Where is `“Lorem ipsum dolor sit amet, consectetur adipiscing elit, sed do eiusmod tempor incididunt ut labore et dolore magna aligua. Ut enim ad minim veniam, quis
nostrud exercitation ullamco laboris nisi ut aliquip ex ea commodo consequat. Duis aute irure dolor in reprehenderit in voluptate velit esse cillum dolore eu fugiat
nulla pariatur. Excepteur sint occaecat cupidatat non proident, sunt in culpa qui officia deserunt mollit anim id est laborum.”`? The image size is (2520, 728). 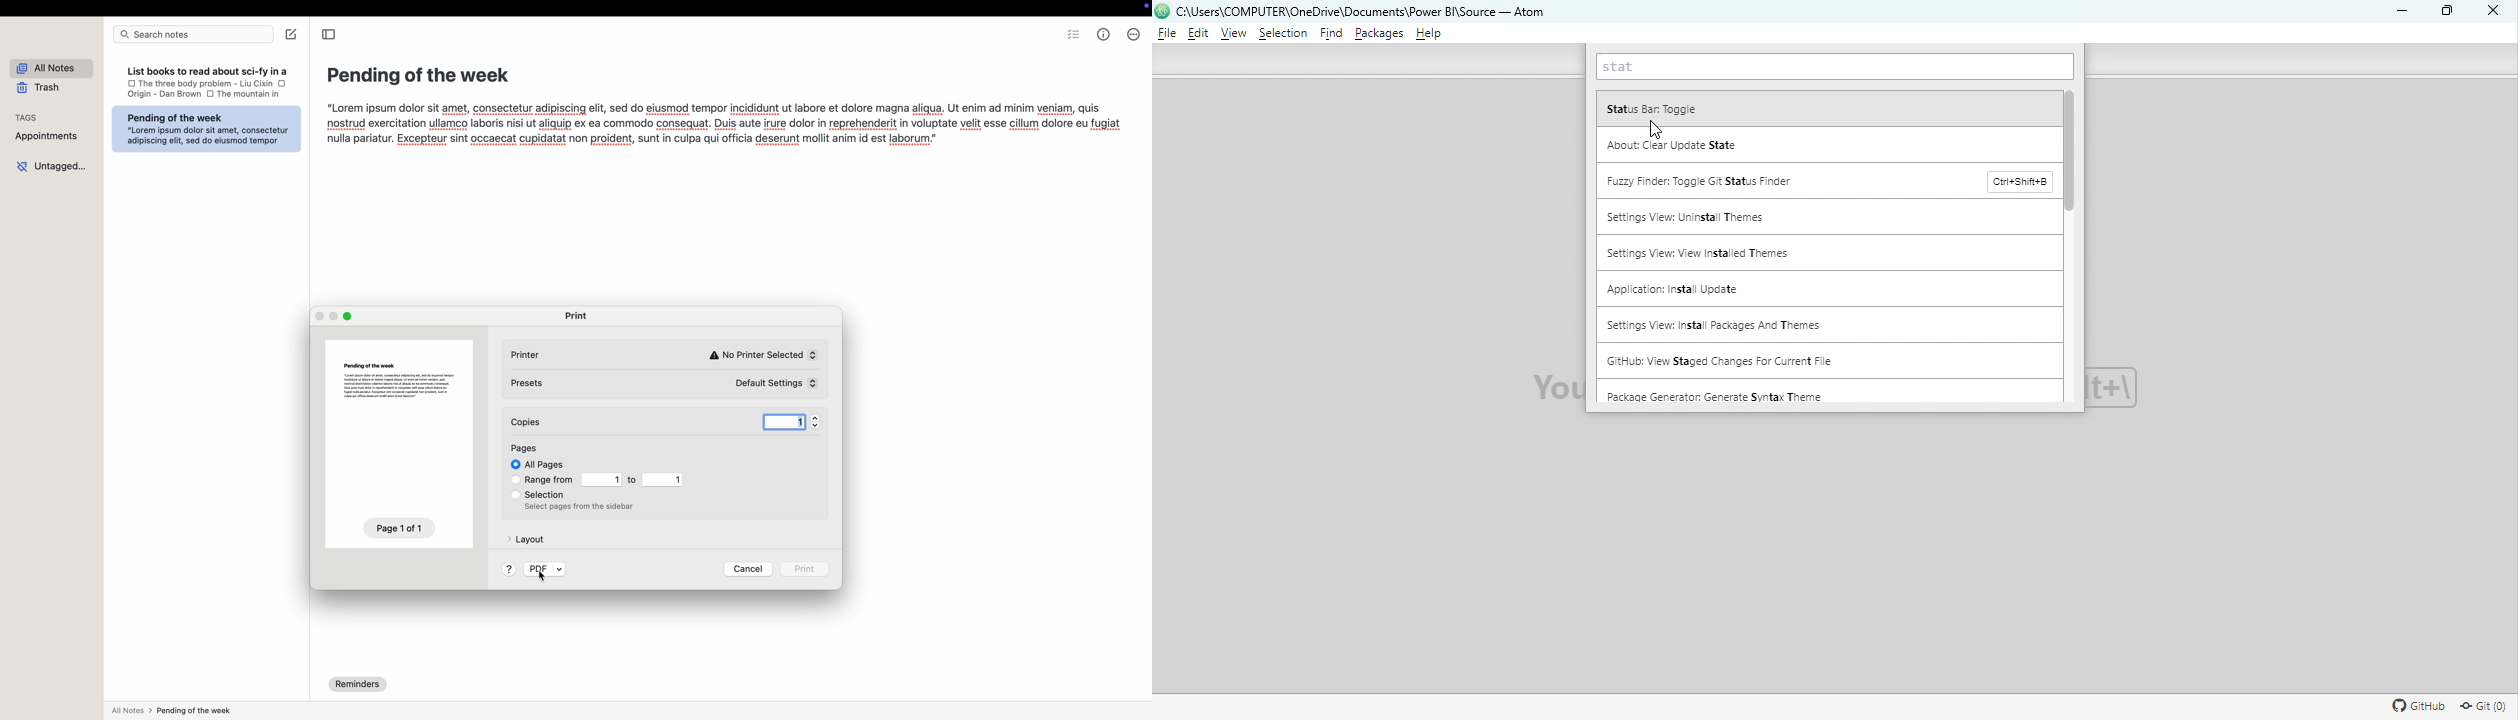 “Lorem ipsum dolor sit amet, consectetur adipiscing elit, sed do eiusmod tempor incididunt ut labore et dolore magna aligua. Ut enim ad minim veniam, quis
nostrud exercitation ullamco laboris nisi ut aliquip ex ea commodo consequat. Duis aute irure dolor in reprehenderit in voluptate velit esse cillum dolore eu fugiat
nulla pariatur. Excepteur sint occaecat cupidatat non proident, sunt in culpa qui officia deserunt mollit anim id est laborum.” is located at coordinates (719, 124).